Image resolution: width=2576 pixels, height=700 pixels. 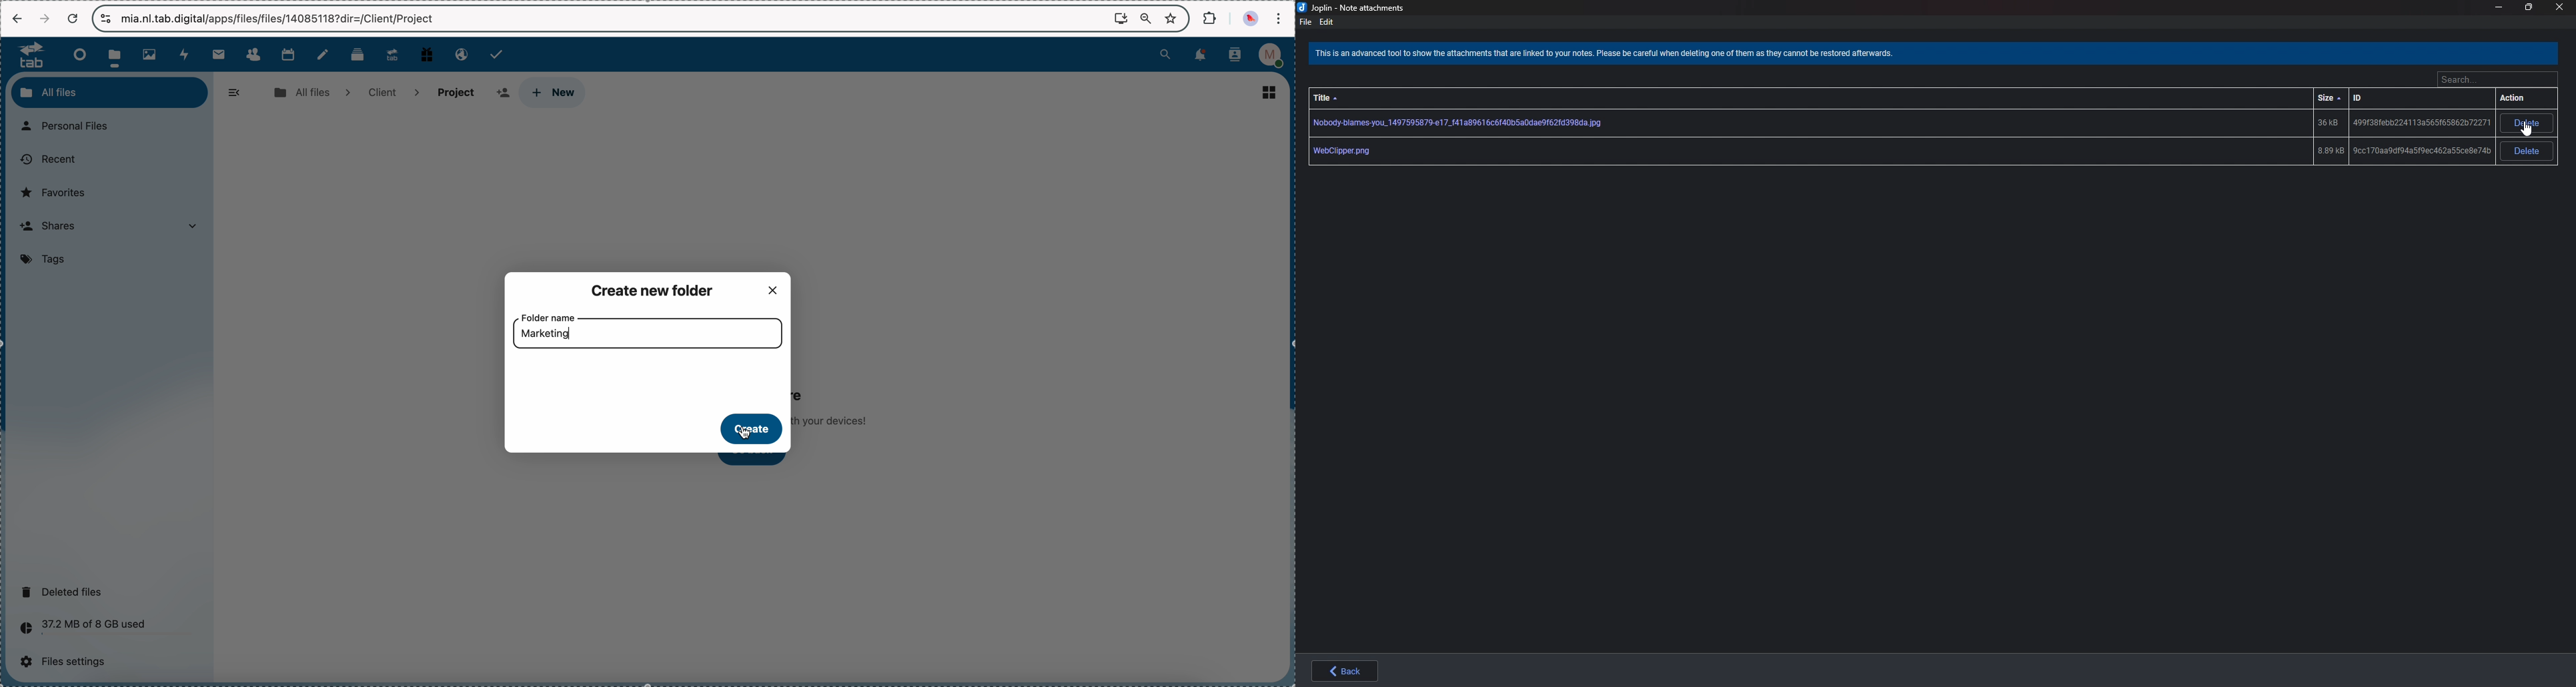 What do you see at coordinates (1273, 55) in the screenshot?
I see `profile` at bounding box center [1273, 55].